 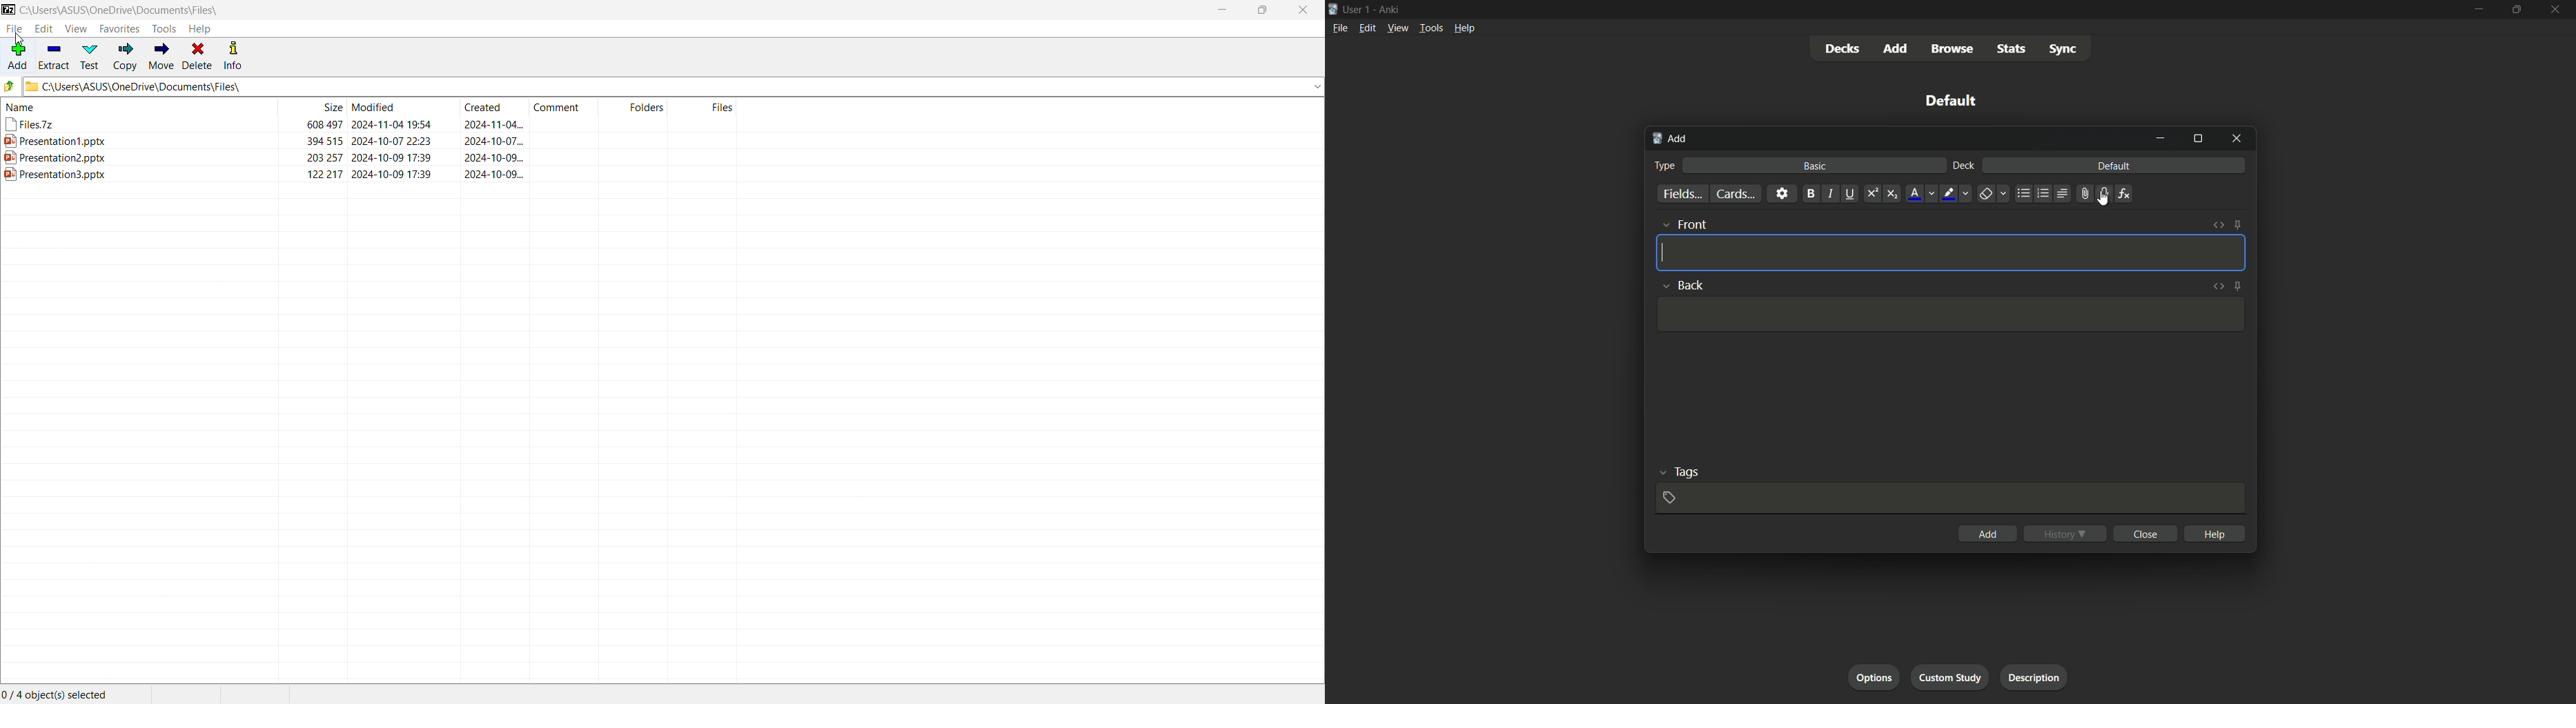 I want to click on tags, so click(x=1686, y=473).